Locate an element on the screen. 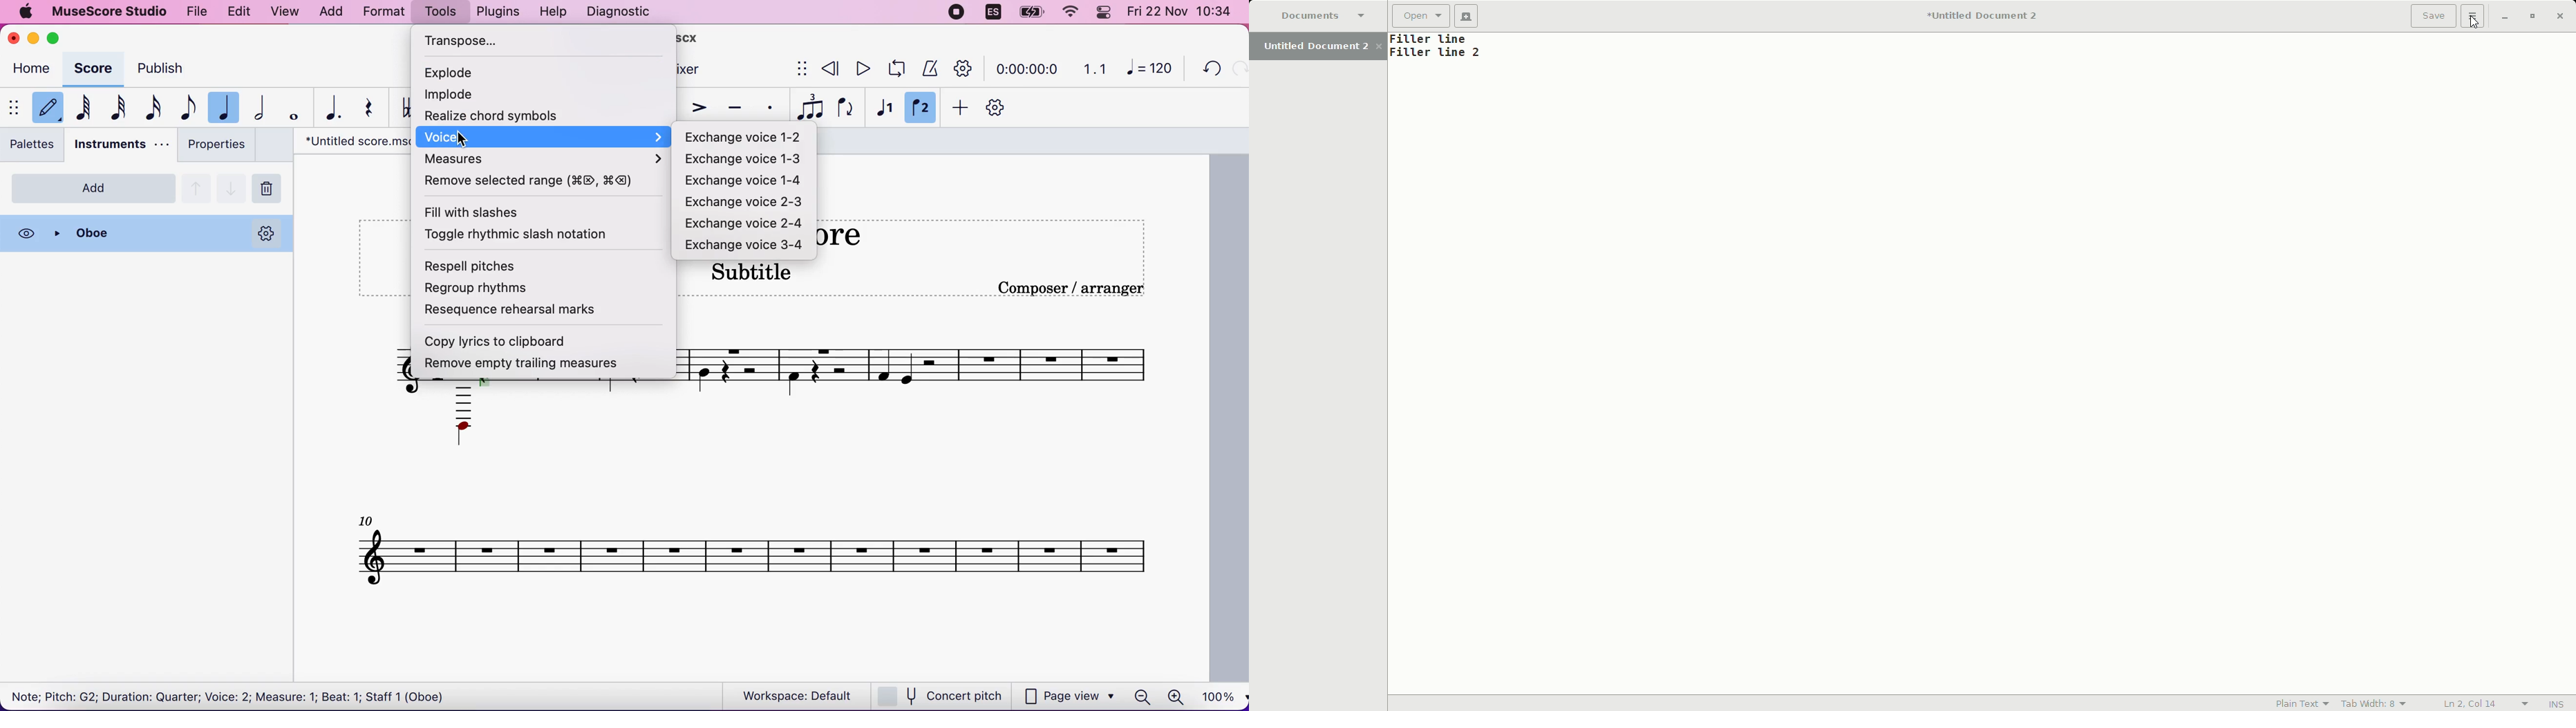  INS is located at coordinates (2557, 704).